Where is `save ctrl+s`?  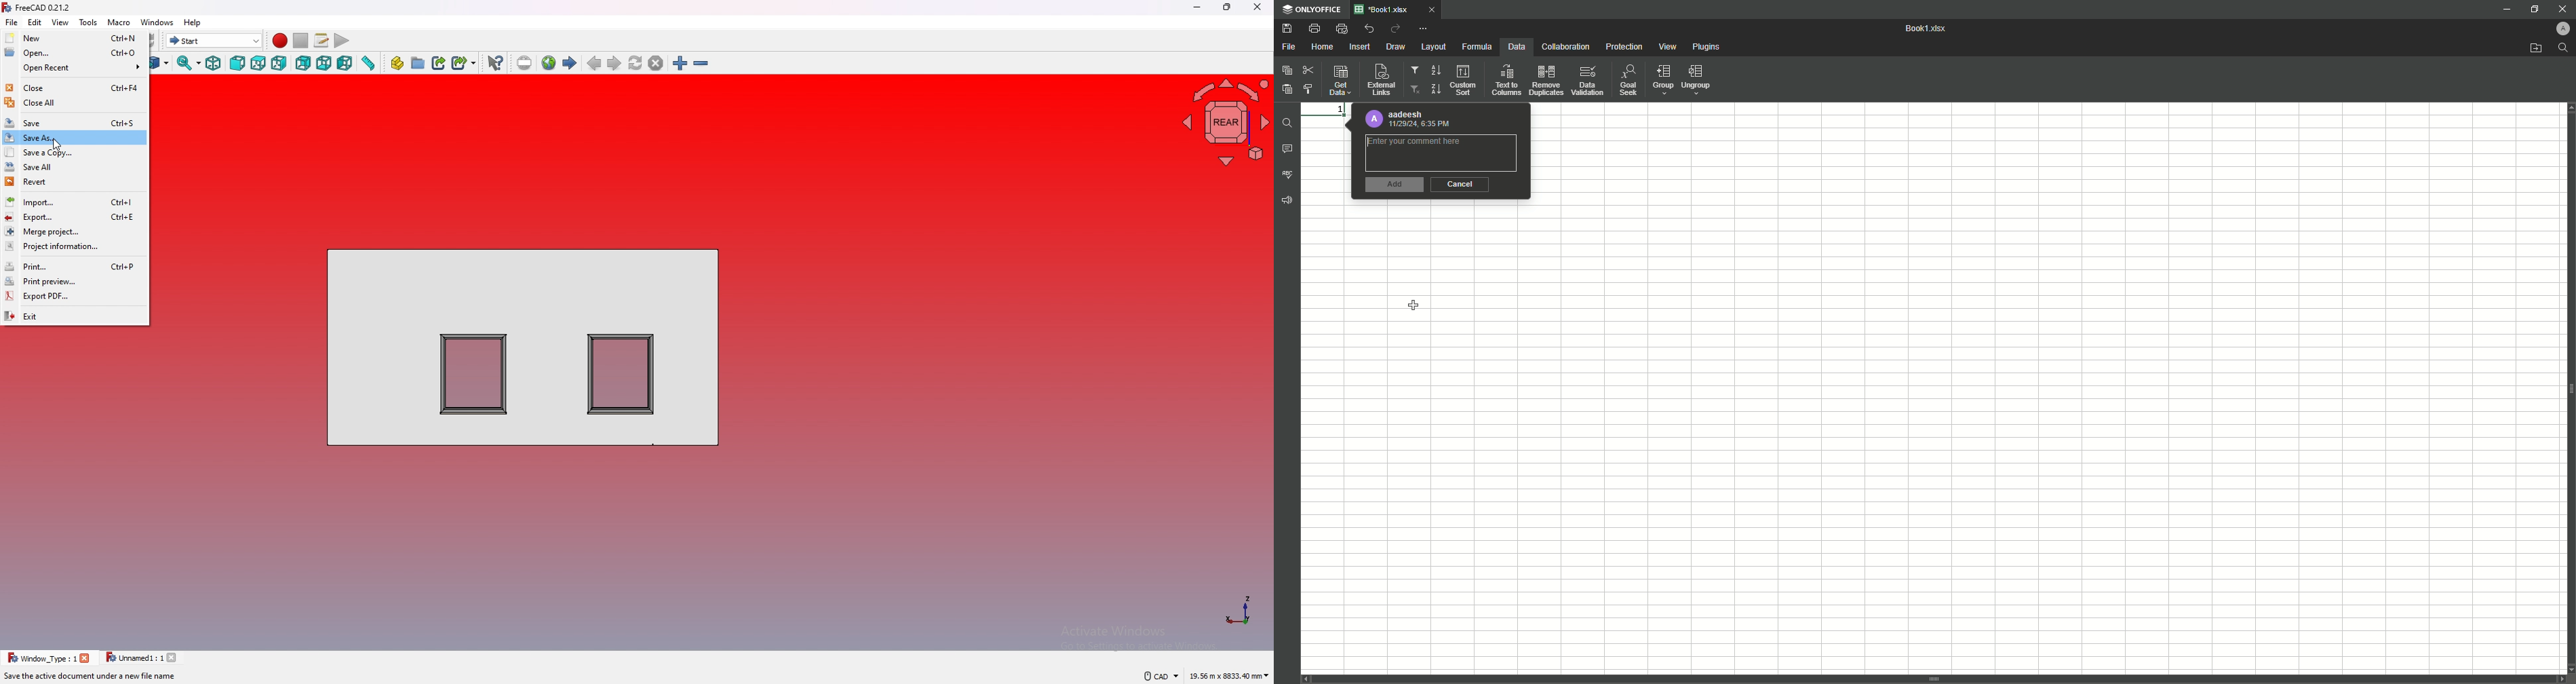
save ctrl+s is located at coordinates (74, 123).